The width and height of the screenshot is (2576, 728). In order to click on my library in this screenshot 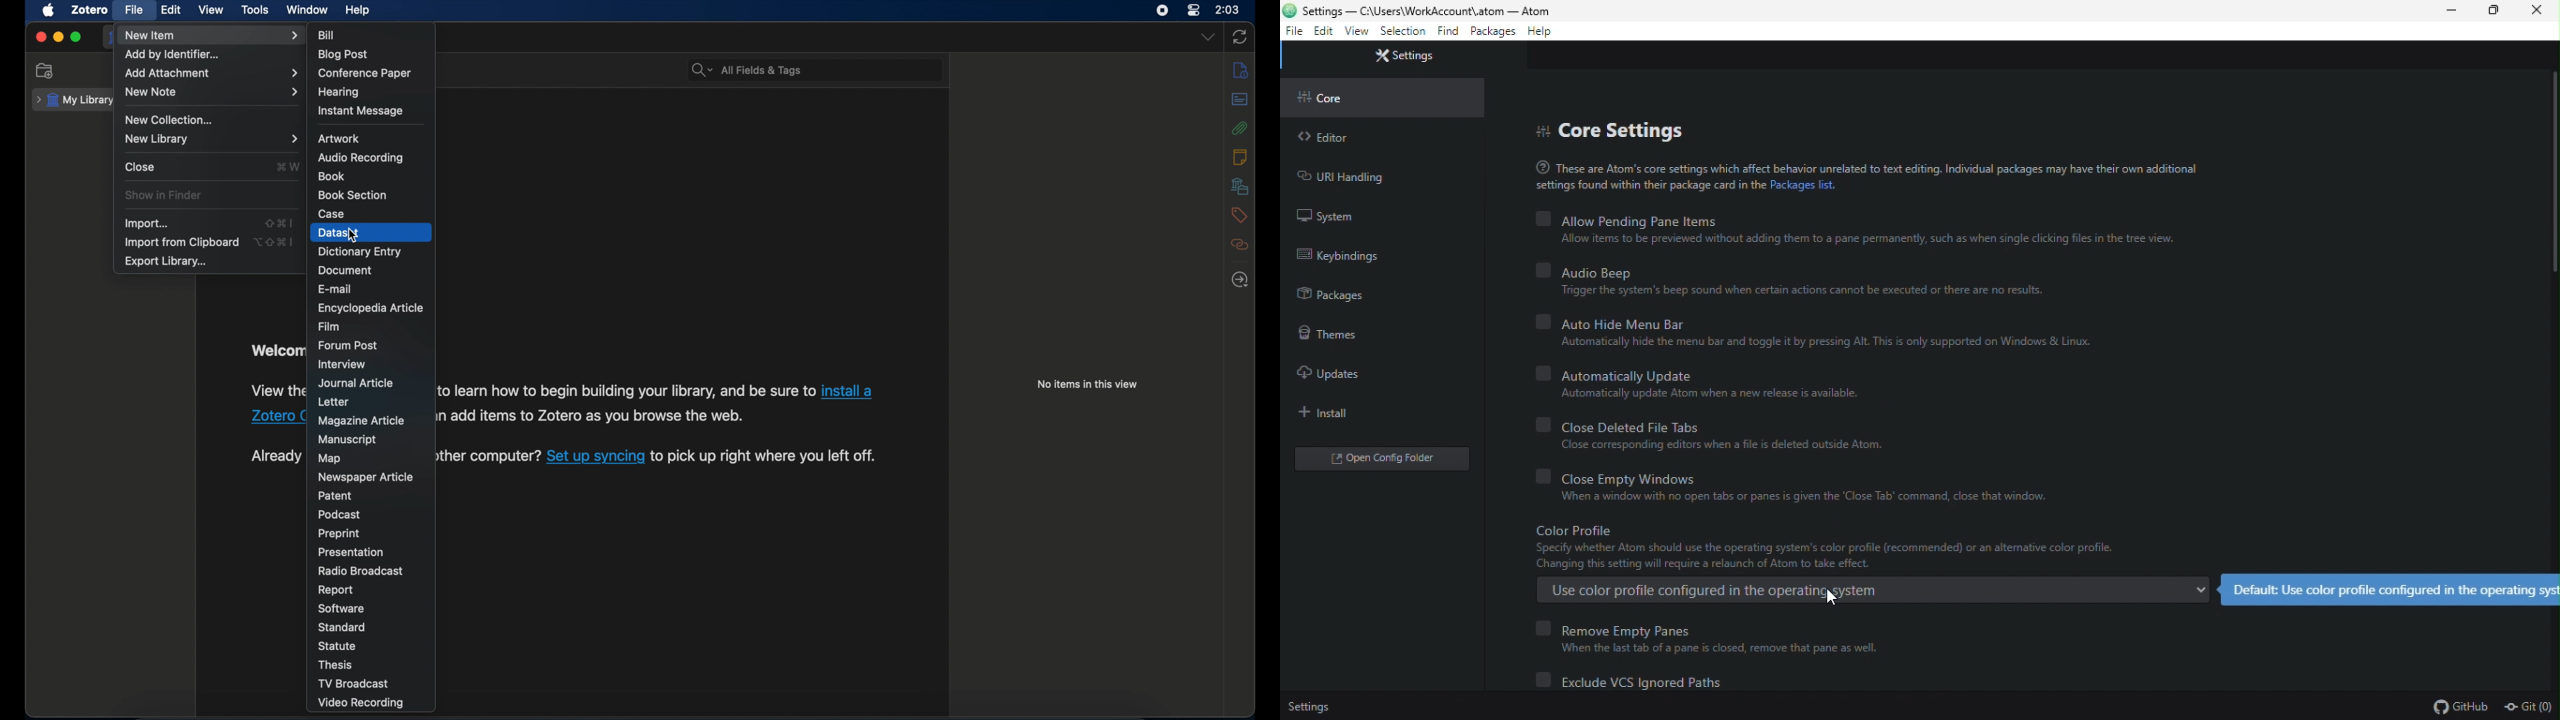, I will do `click(76, 100)`.